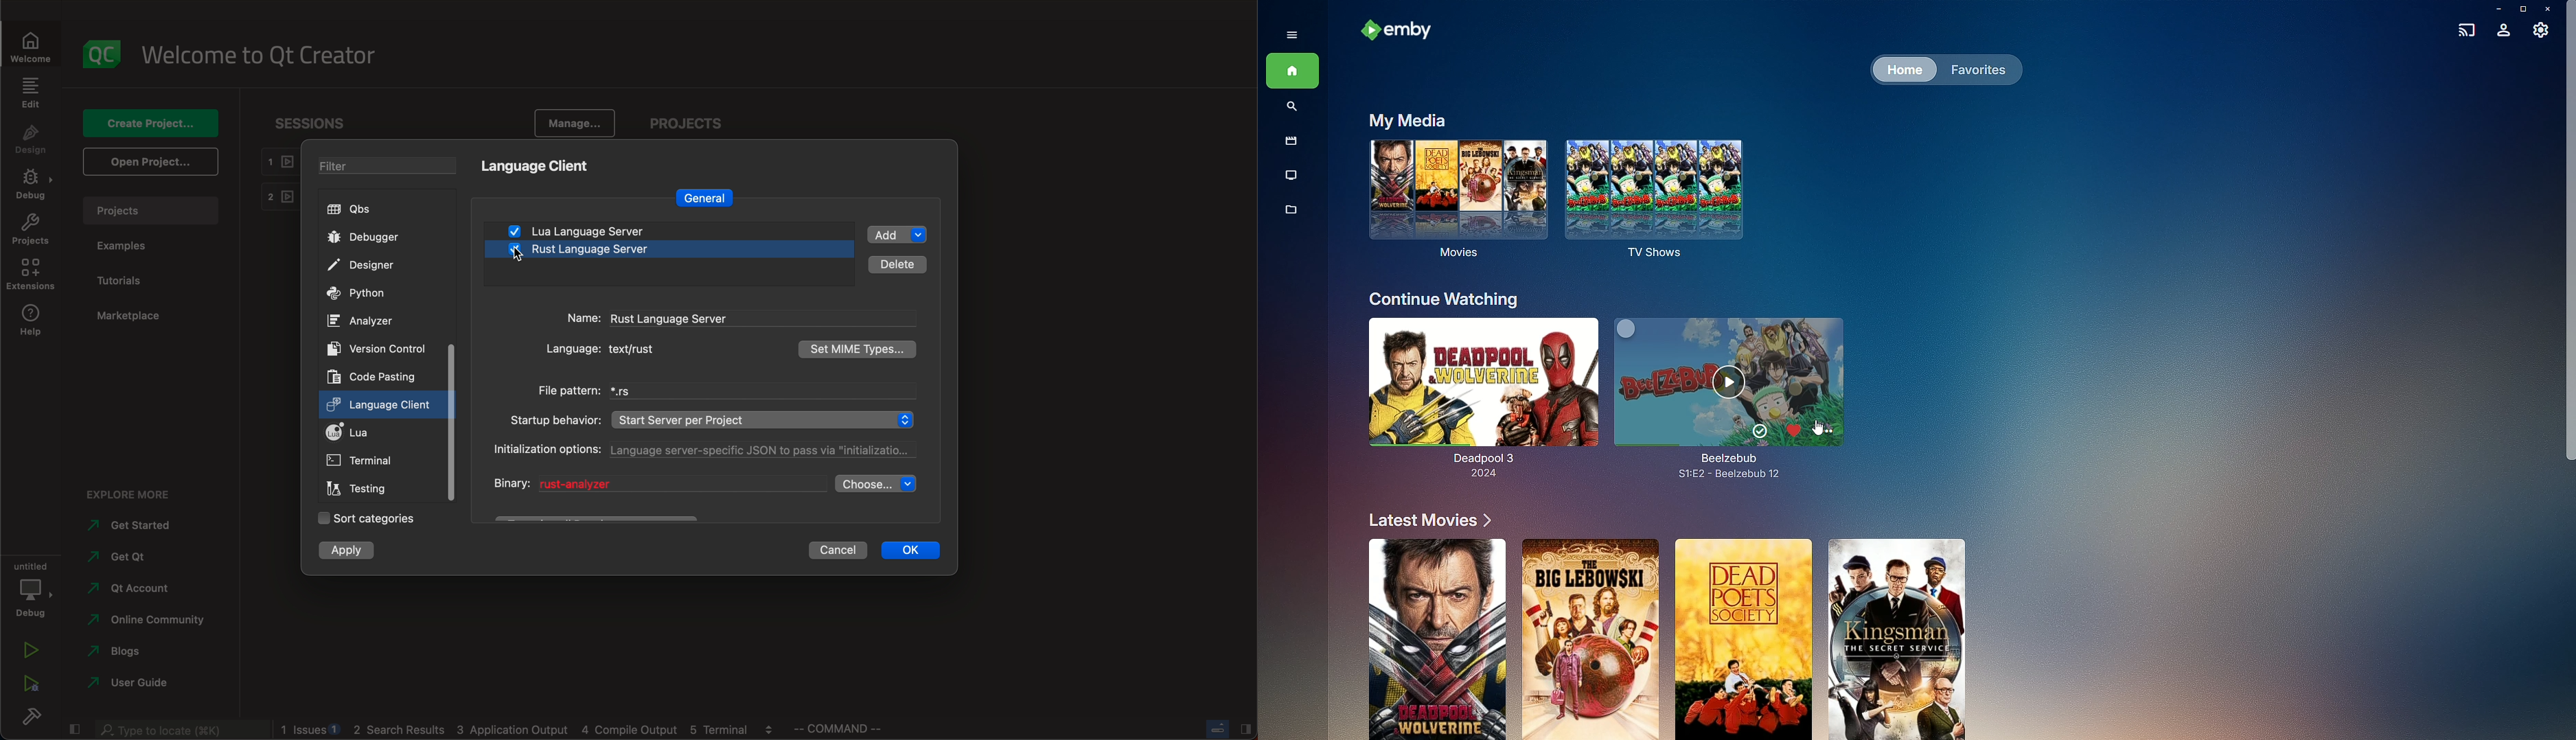 The height and width of the screenshot is (756, 2576). Describe the element at coordinates (537, 166) in the screenshot. I see `language` at that location.